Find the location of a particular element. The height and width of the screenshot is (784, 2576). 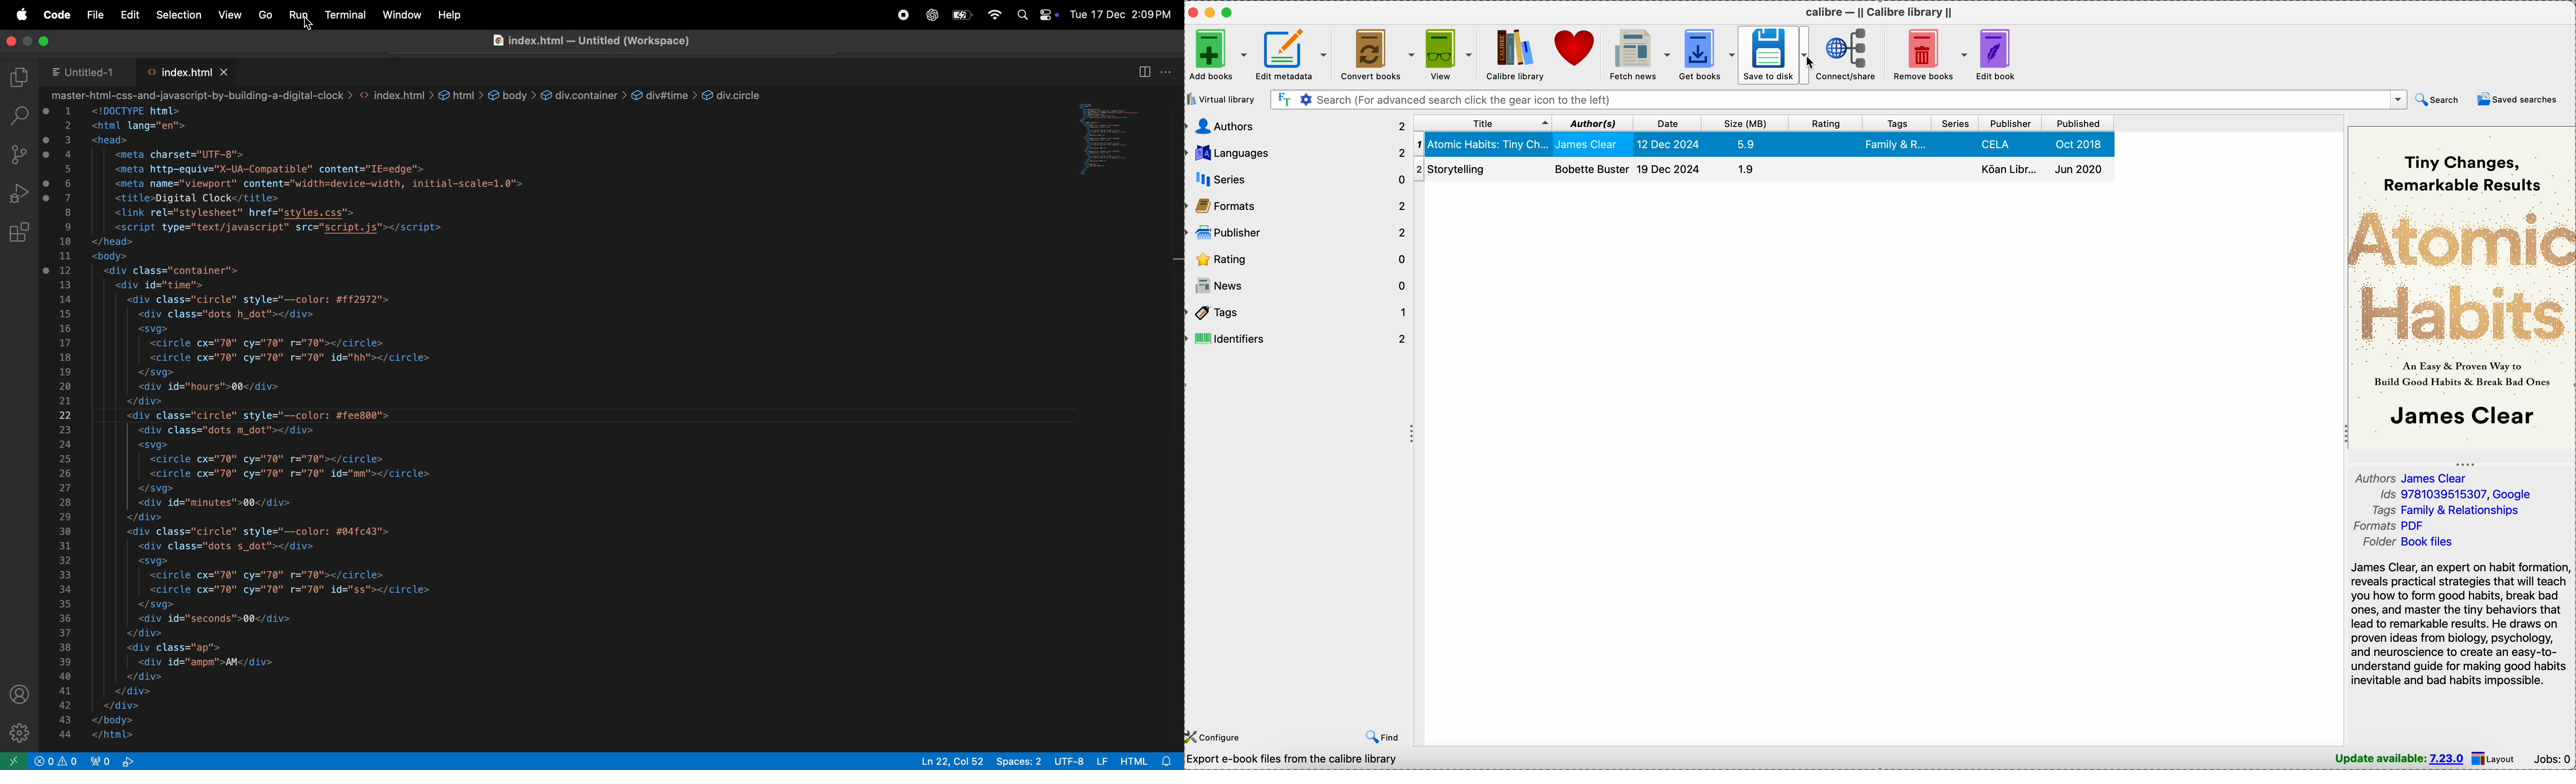

donate is located at coordinates (1575, 48).